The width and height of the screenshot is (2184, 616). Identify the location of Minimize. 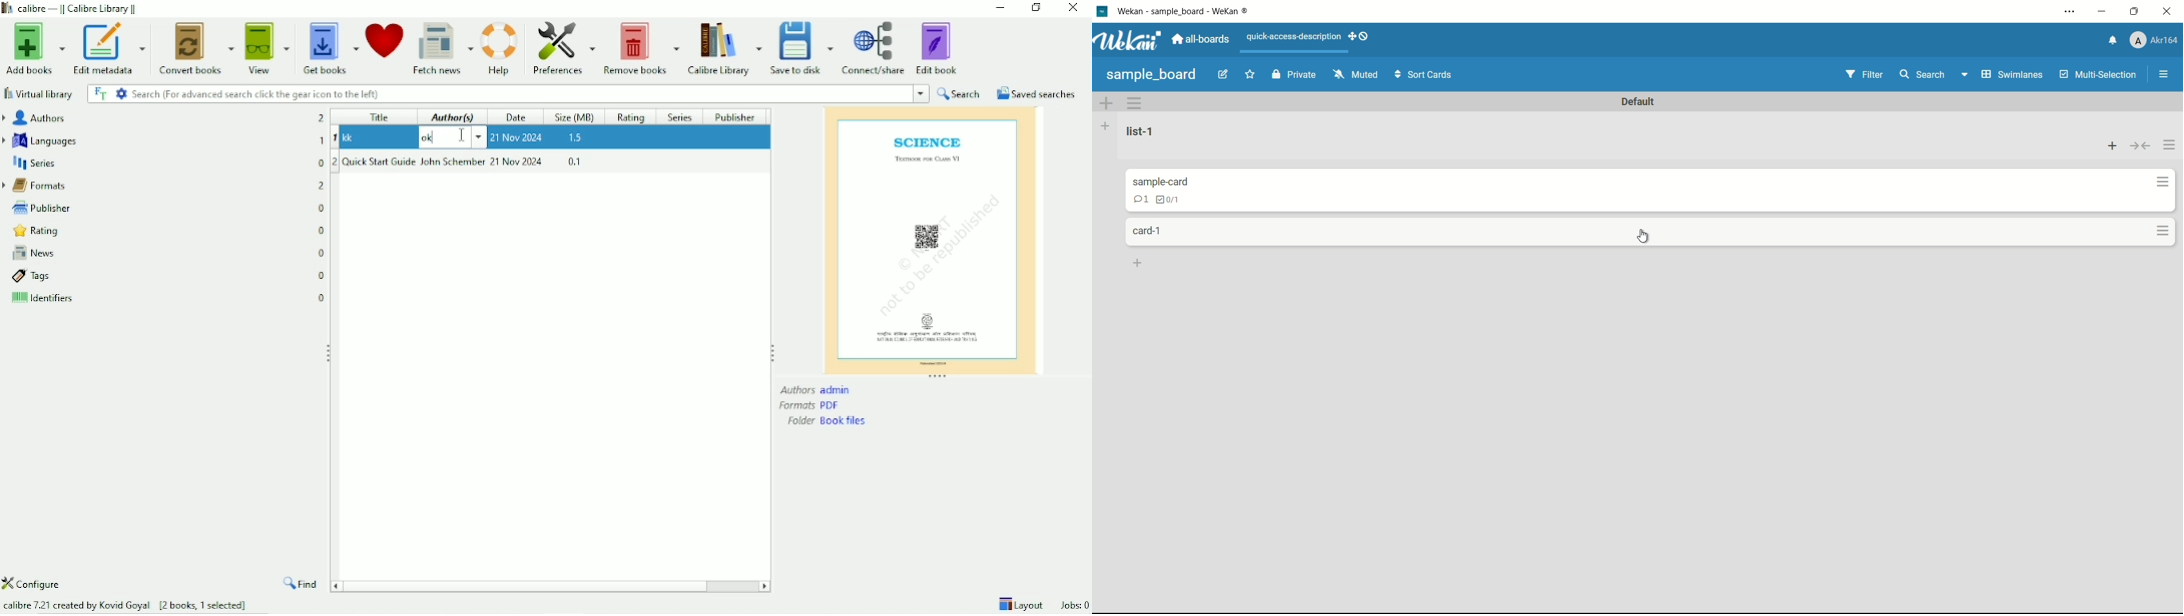
(1001, 7).